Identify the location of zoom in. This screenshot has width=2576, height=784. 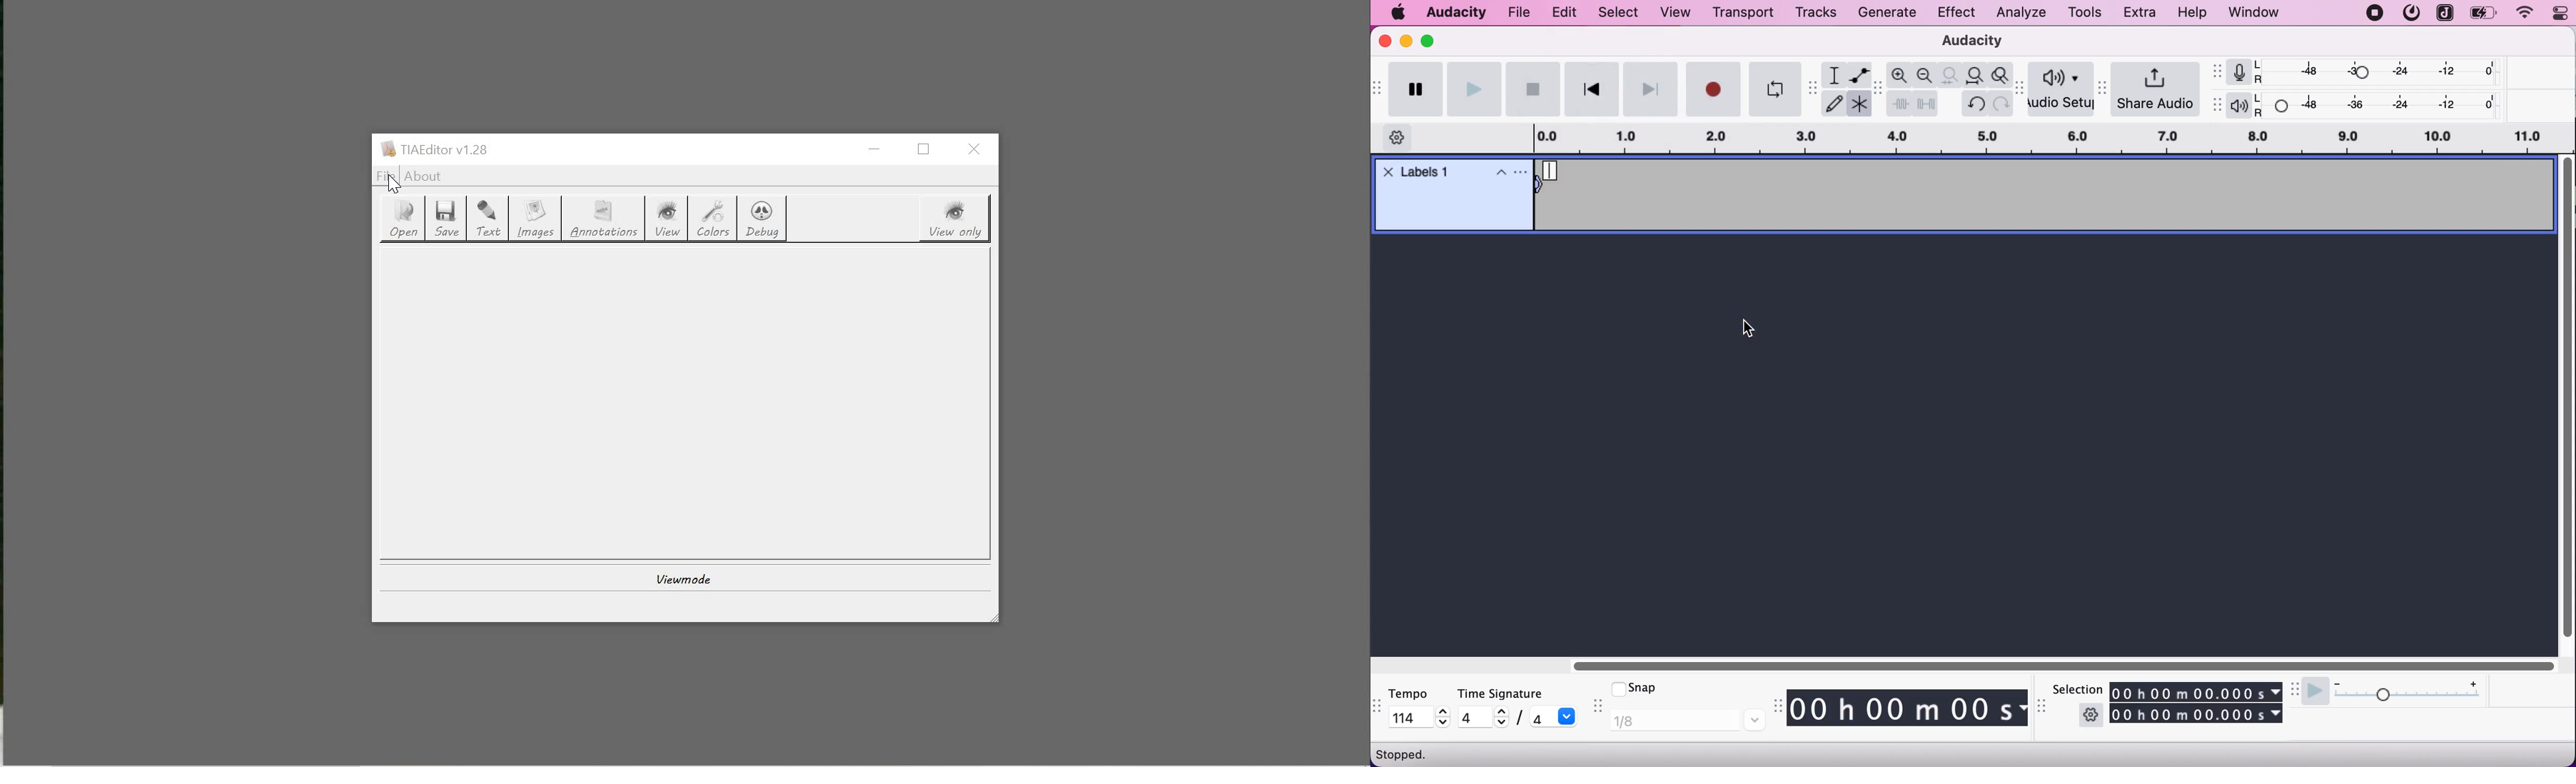
(1900, 74).